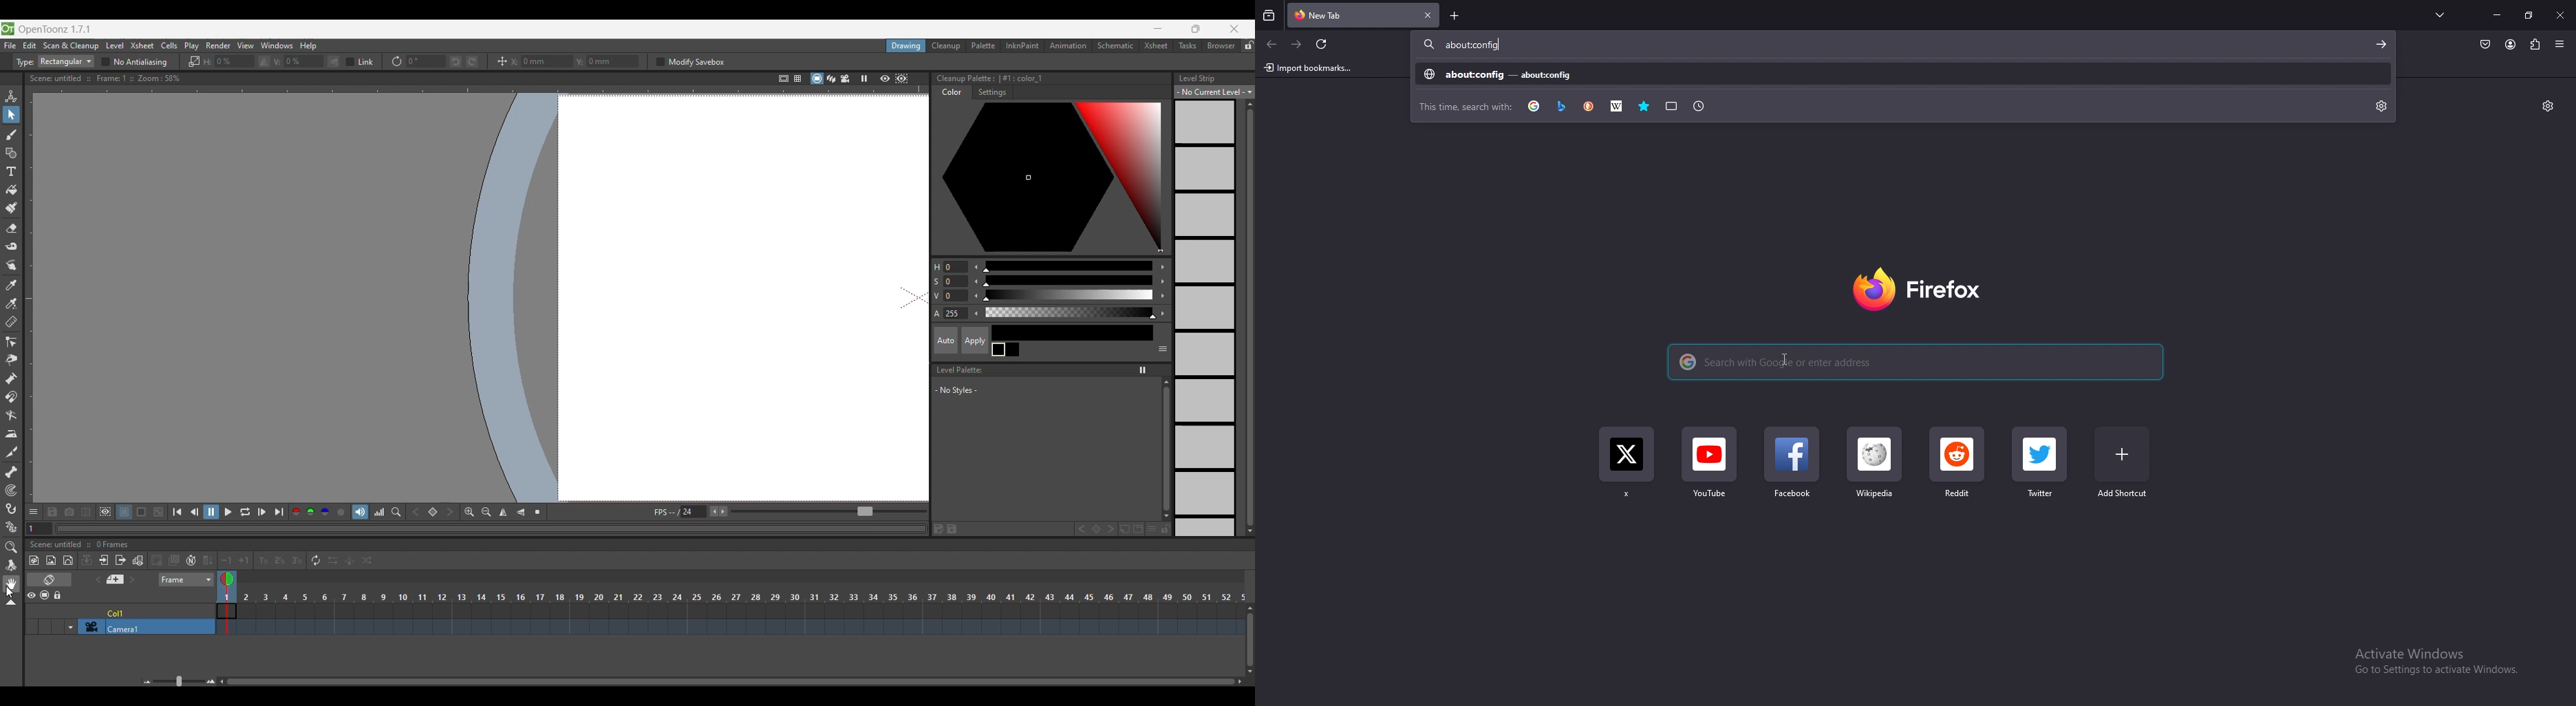 This screenshot has height=728, width=2576. I want to click on application menu, so click(2561, 44).